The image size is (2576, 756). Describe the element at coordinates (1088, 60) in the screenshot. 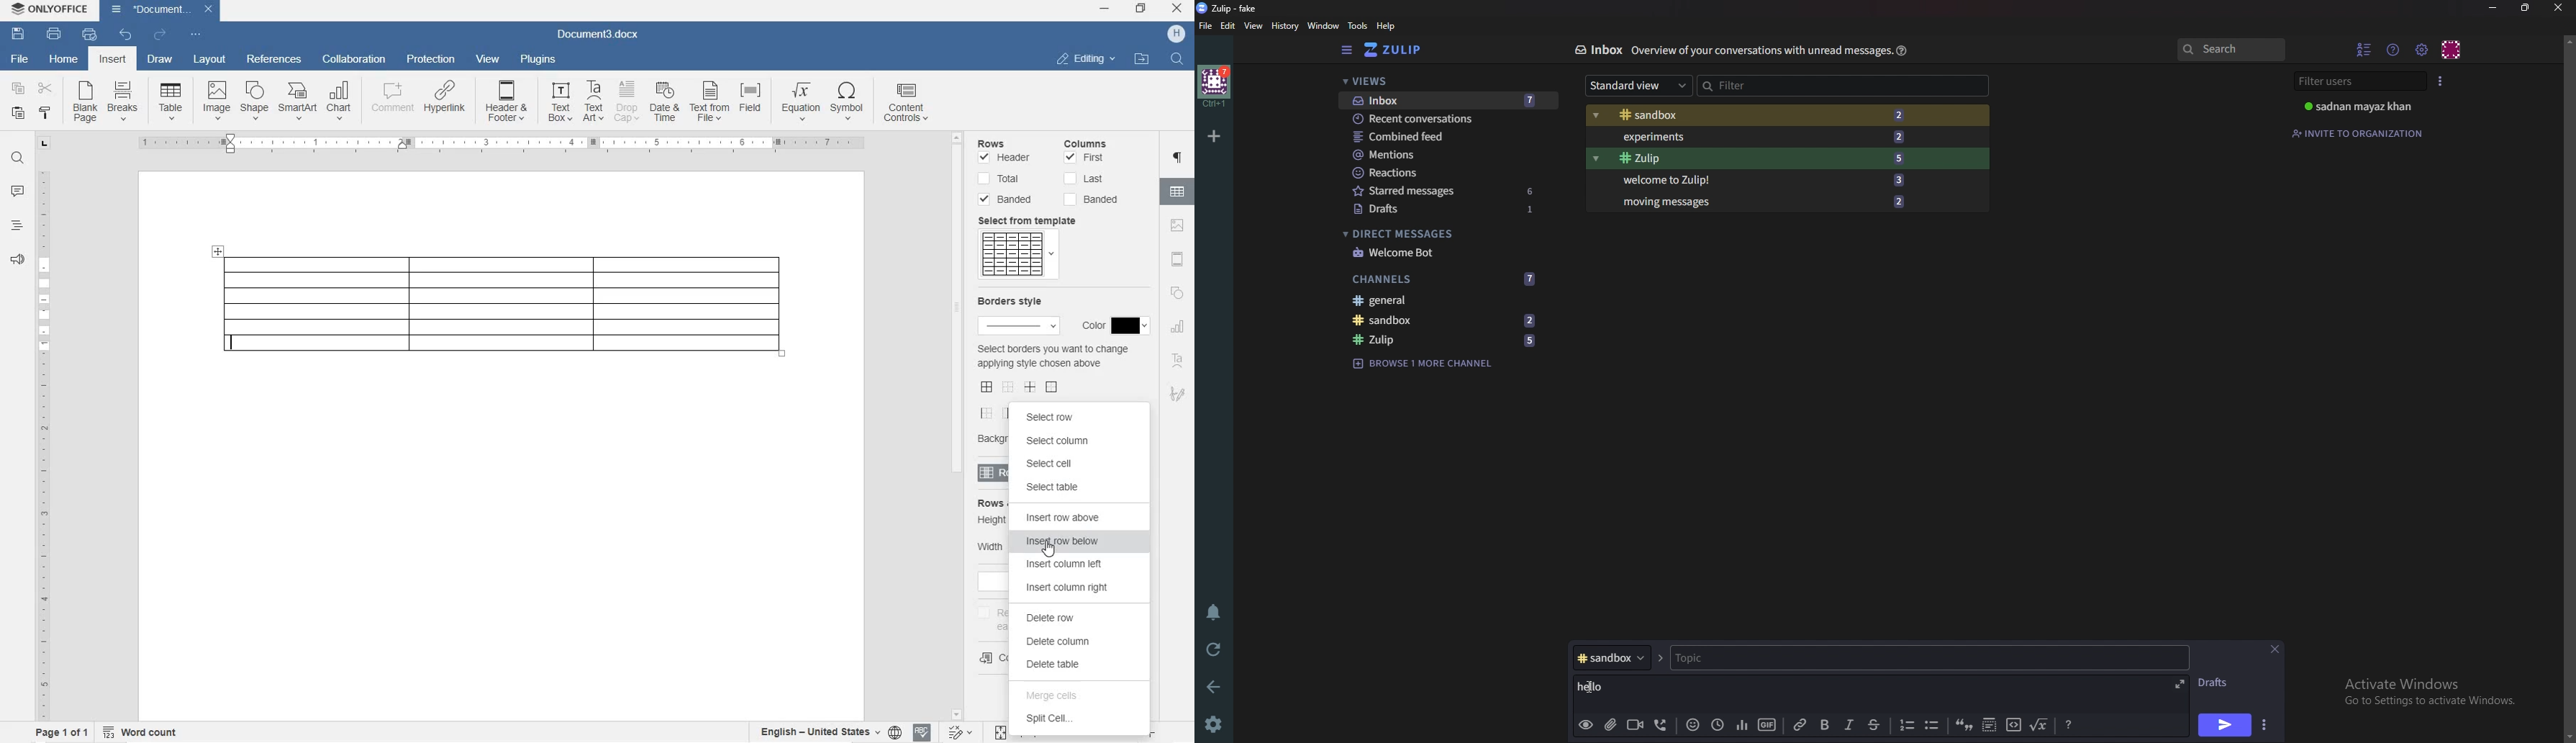

I see `EDITING` at that location.